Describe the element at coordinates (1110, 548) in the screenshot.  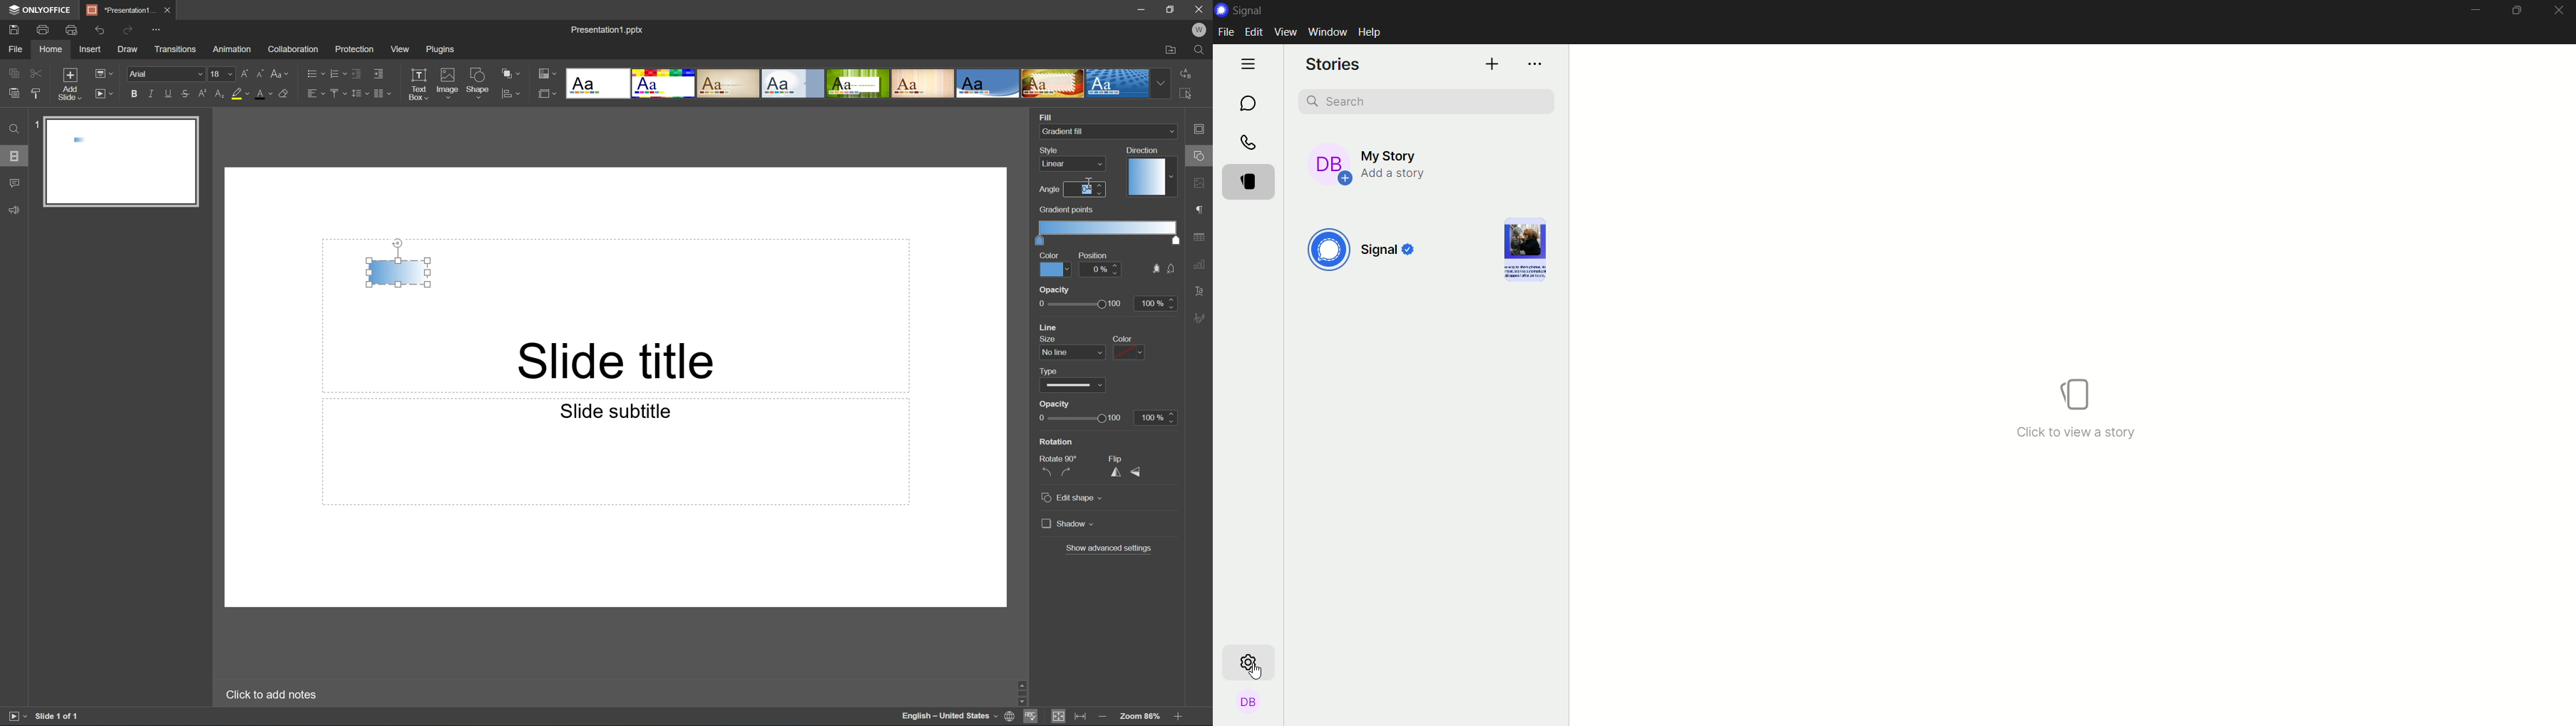
I see `Show advanced settings` at that location.